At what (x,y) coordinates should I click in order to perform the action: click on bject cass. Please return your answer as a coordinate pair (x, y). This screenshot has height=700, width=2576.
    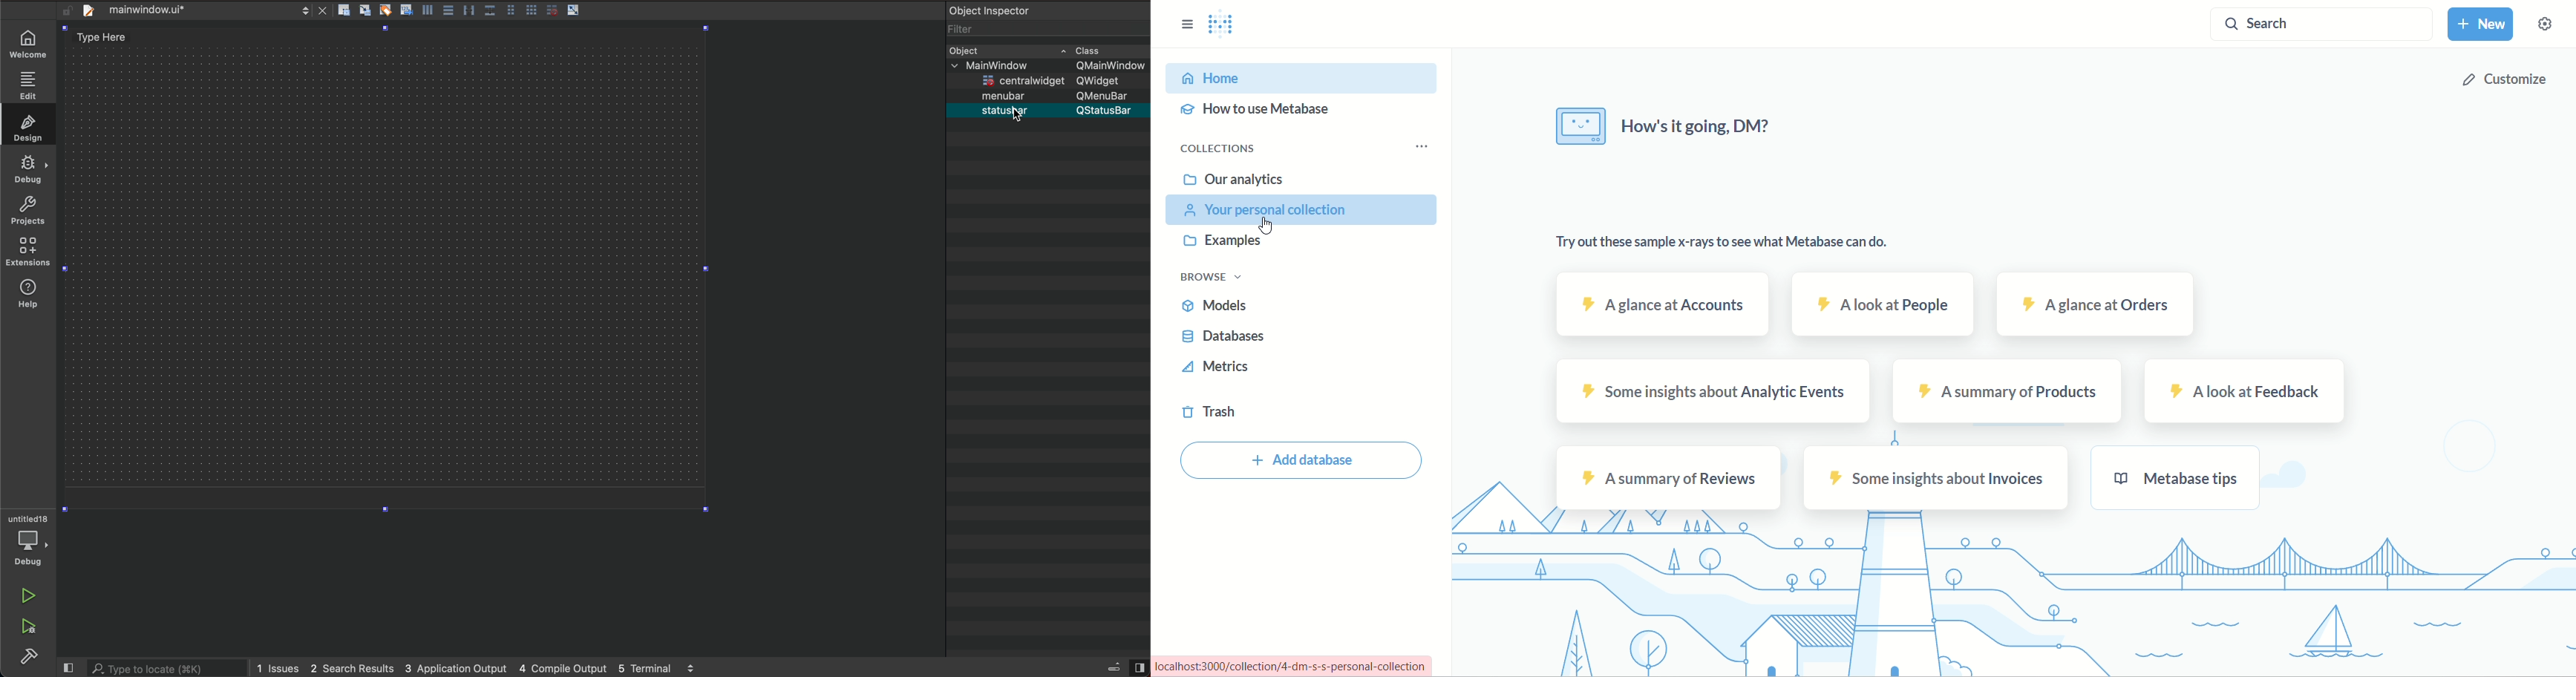
    Looking at the image, I should click on (1020, 50).